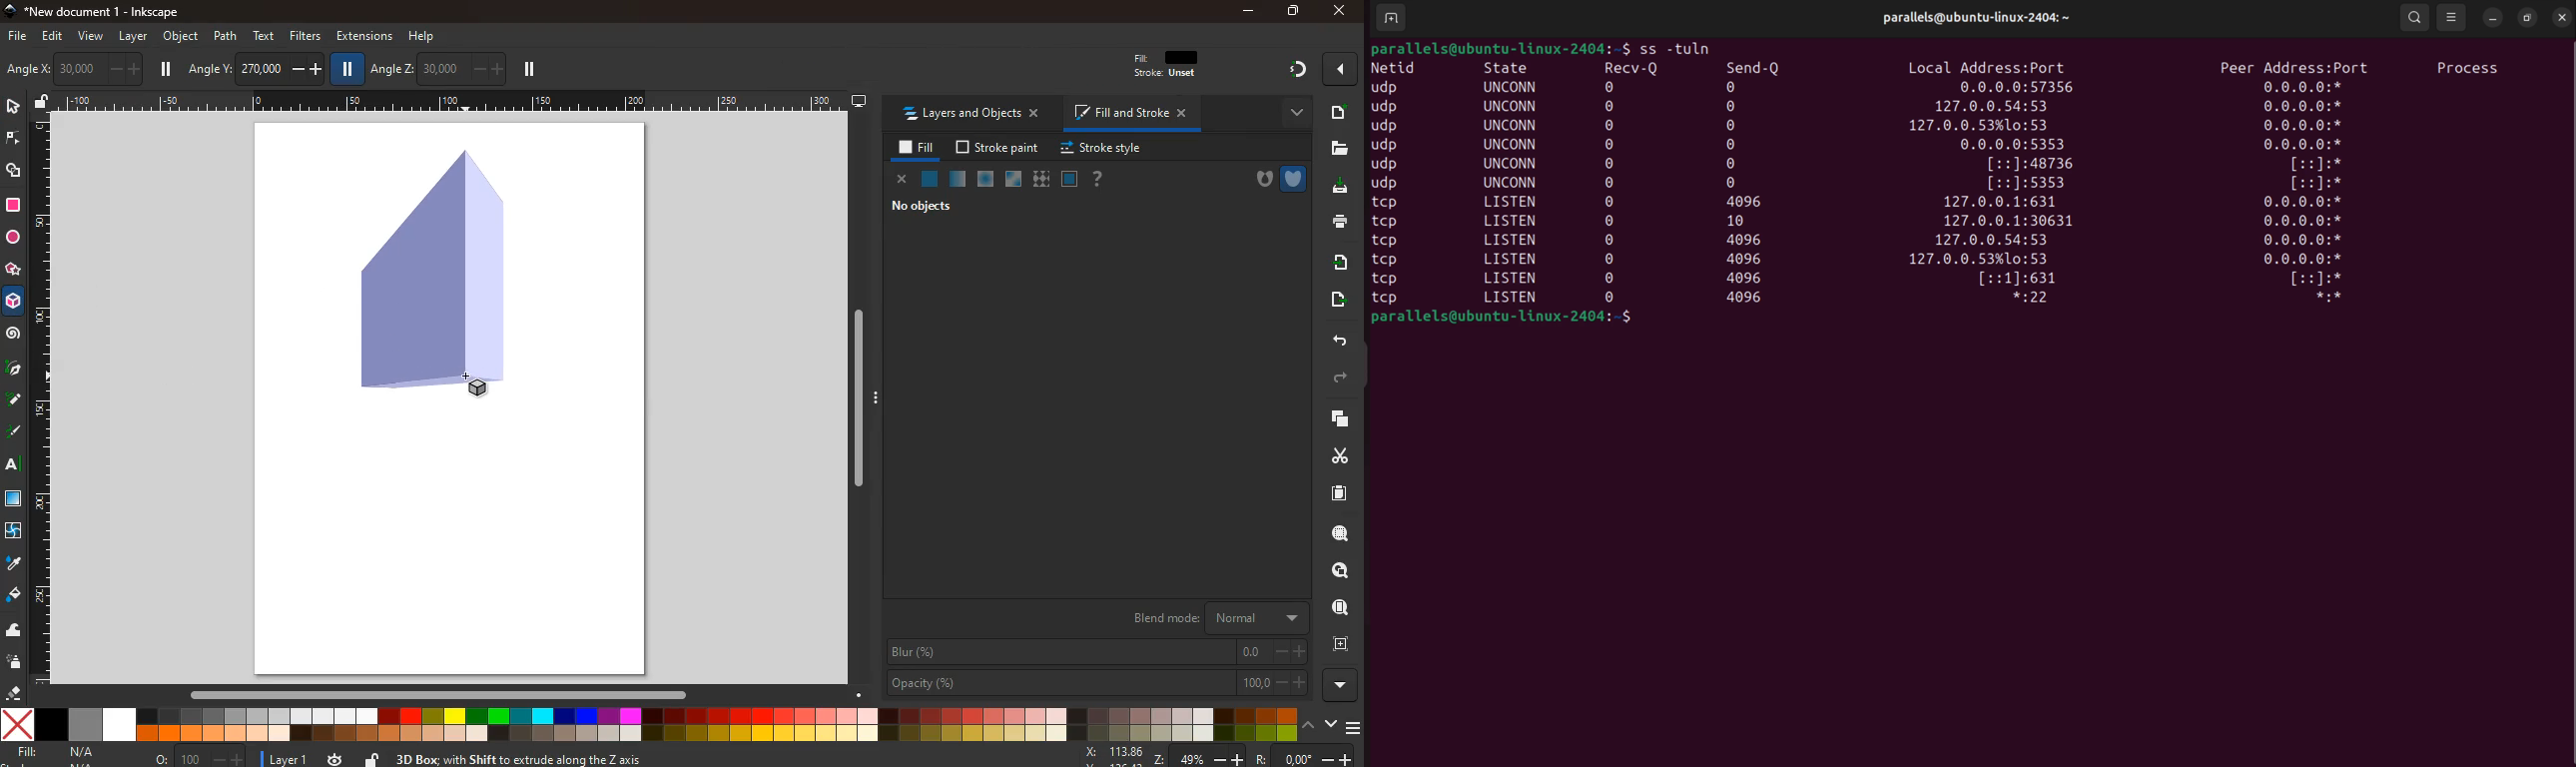 Image resolution: width=2576 pixels, height=784 pixels. Describe the element at coordinates (1333, 300) in the screenshot. I see `send` at that location.